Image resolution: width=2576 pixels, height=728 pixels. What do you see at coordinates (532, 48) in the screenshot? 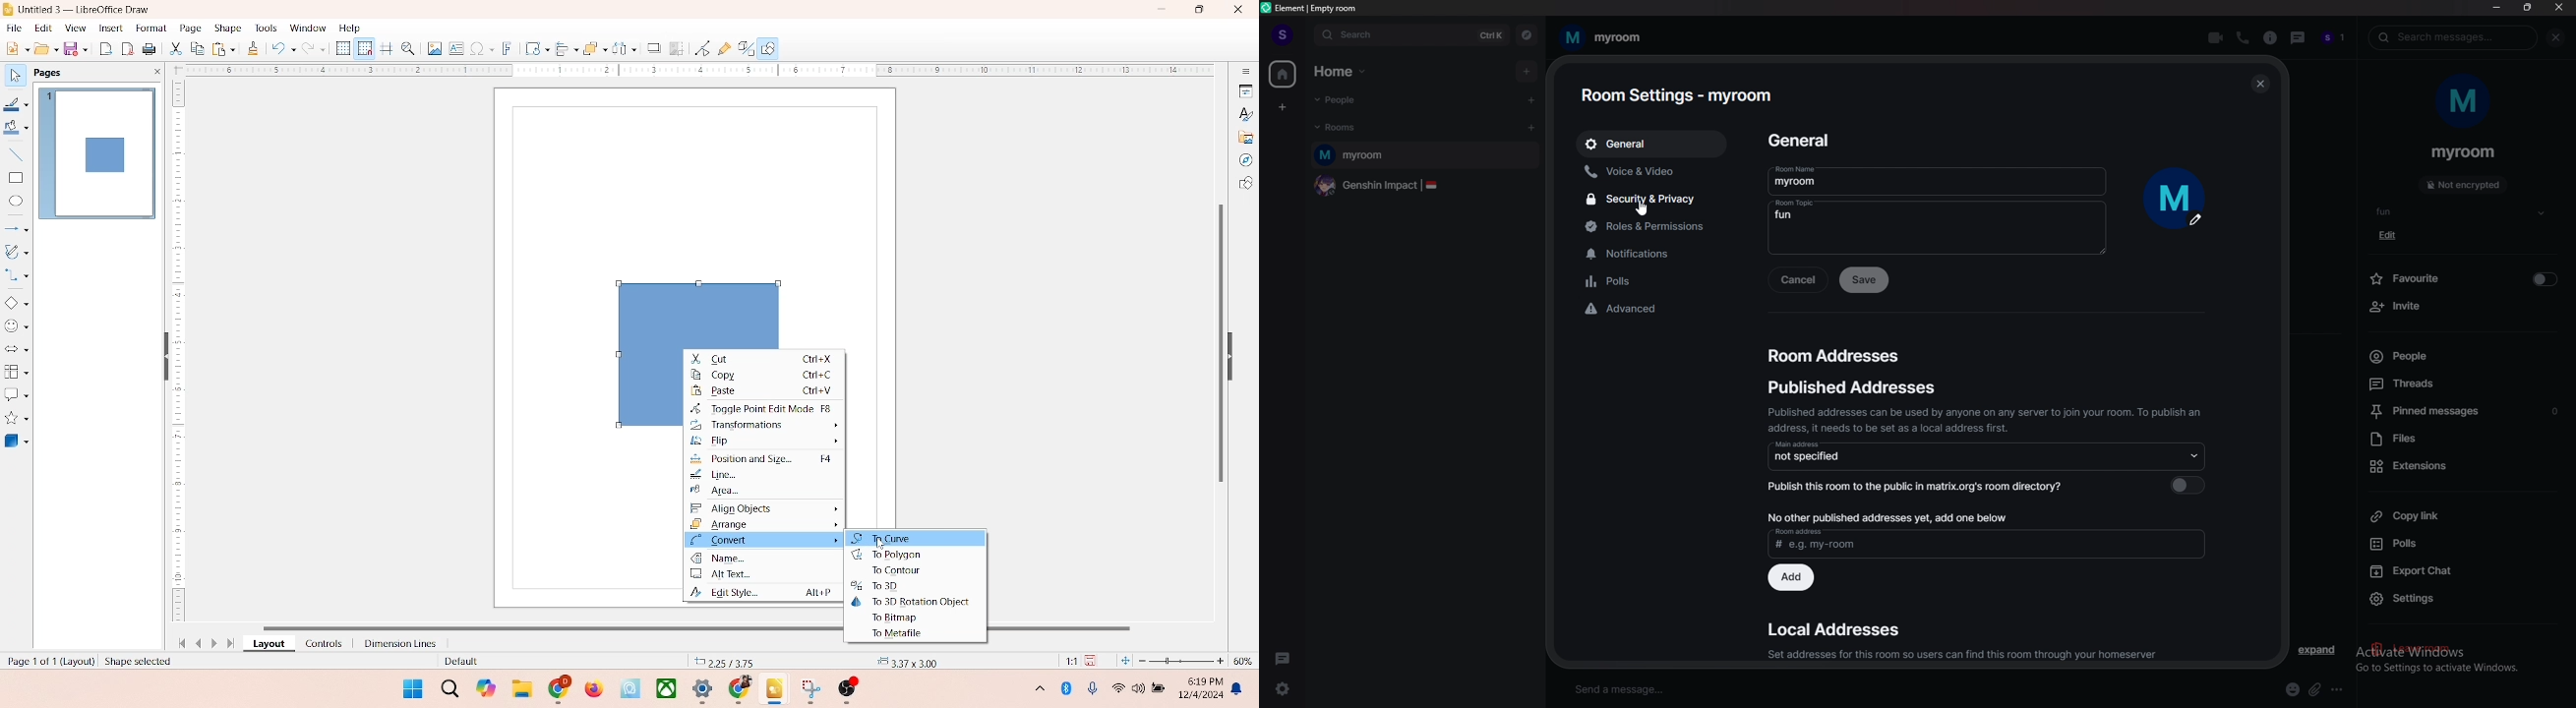
I see `transformation` at bounding box center [532, 48].